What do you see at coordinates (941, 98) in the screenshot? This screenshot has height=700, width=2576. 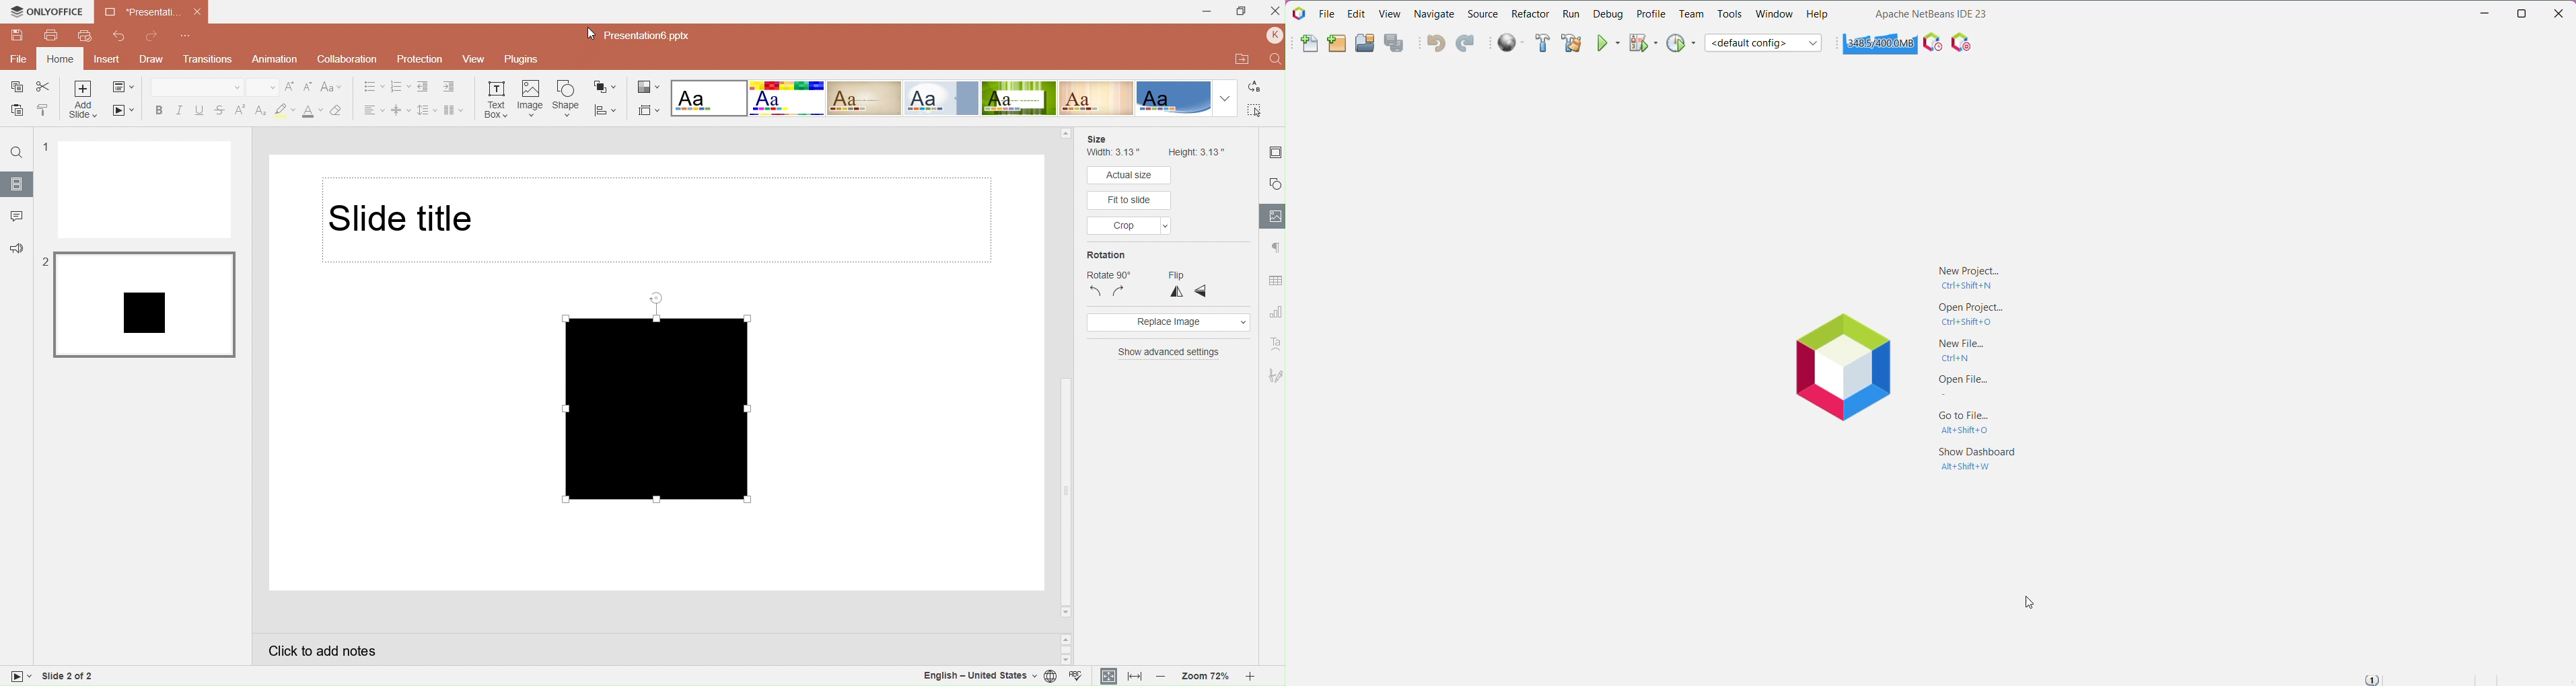 I see `Official` at bounding box center [941, 98].